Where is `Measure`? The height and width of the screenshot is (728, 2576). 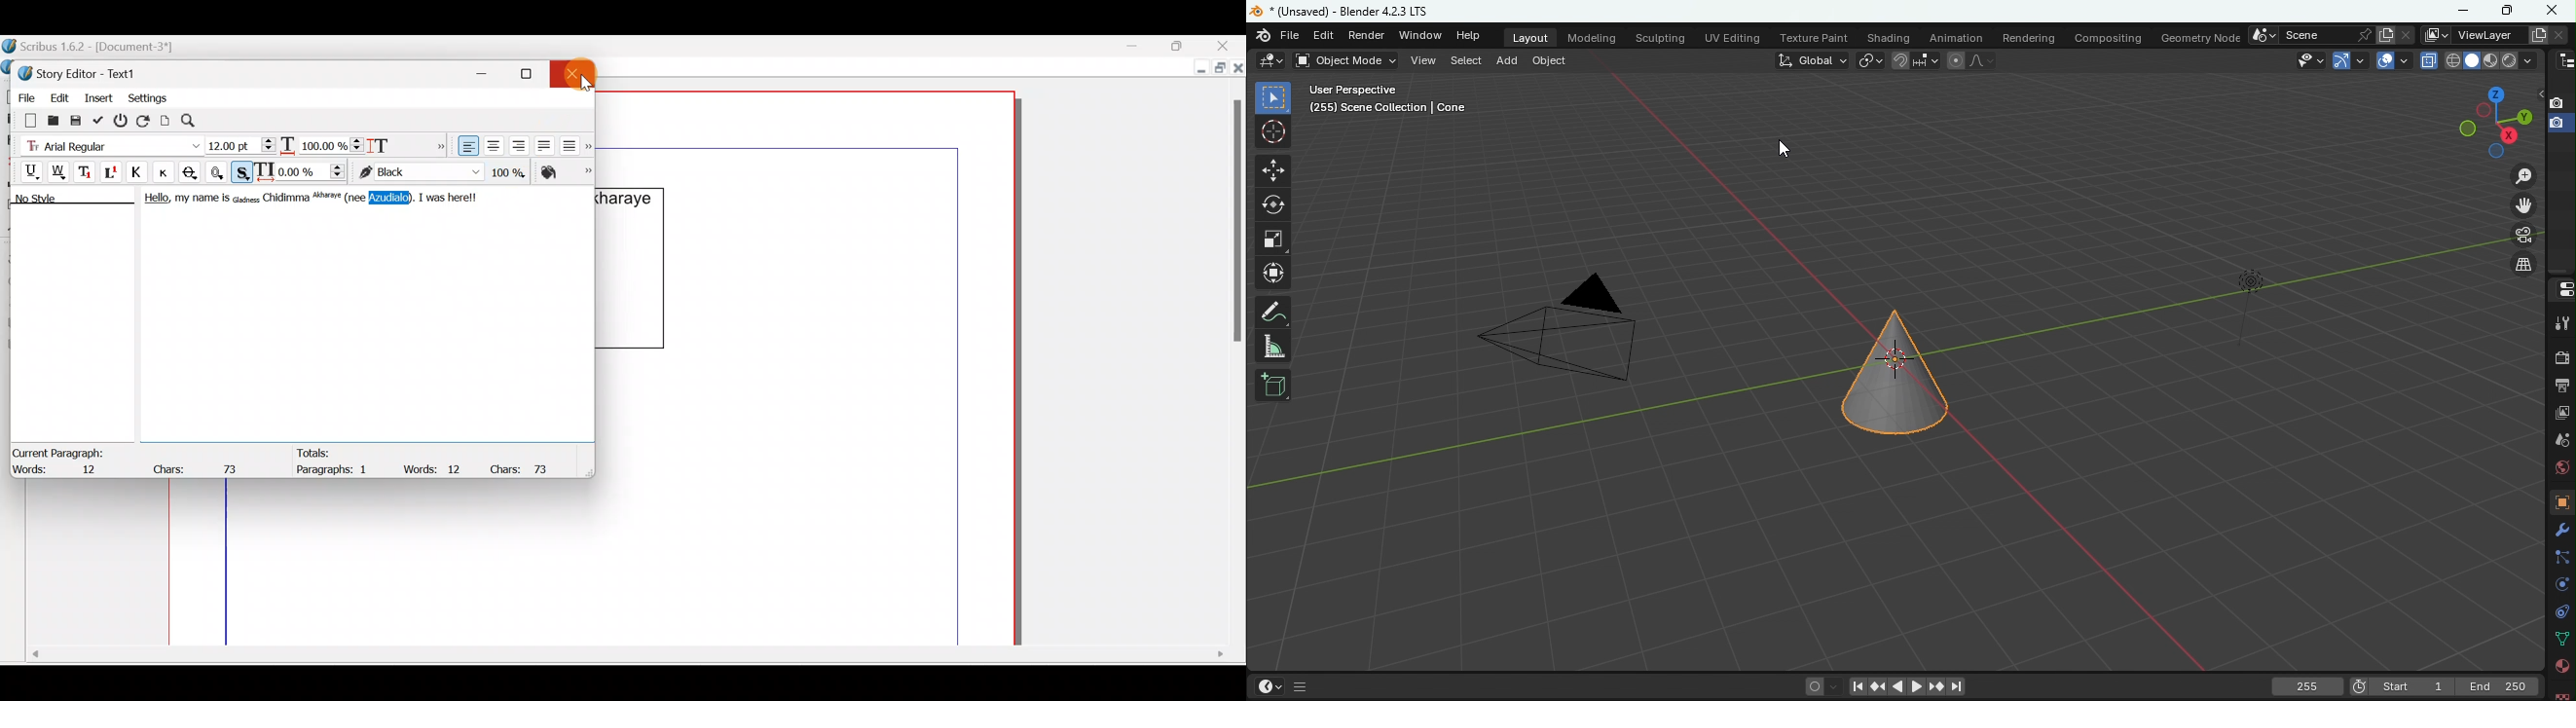
Measure is located at coordinates (1276, 345).